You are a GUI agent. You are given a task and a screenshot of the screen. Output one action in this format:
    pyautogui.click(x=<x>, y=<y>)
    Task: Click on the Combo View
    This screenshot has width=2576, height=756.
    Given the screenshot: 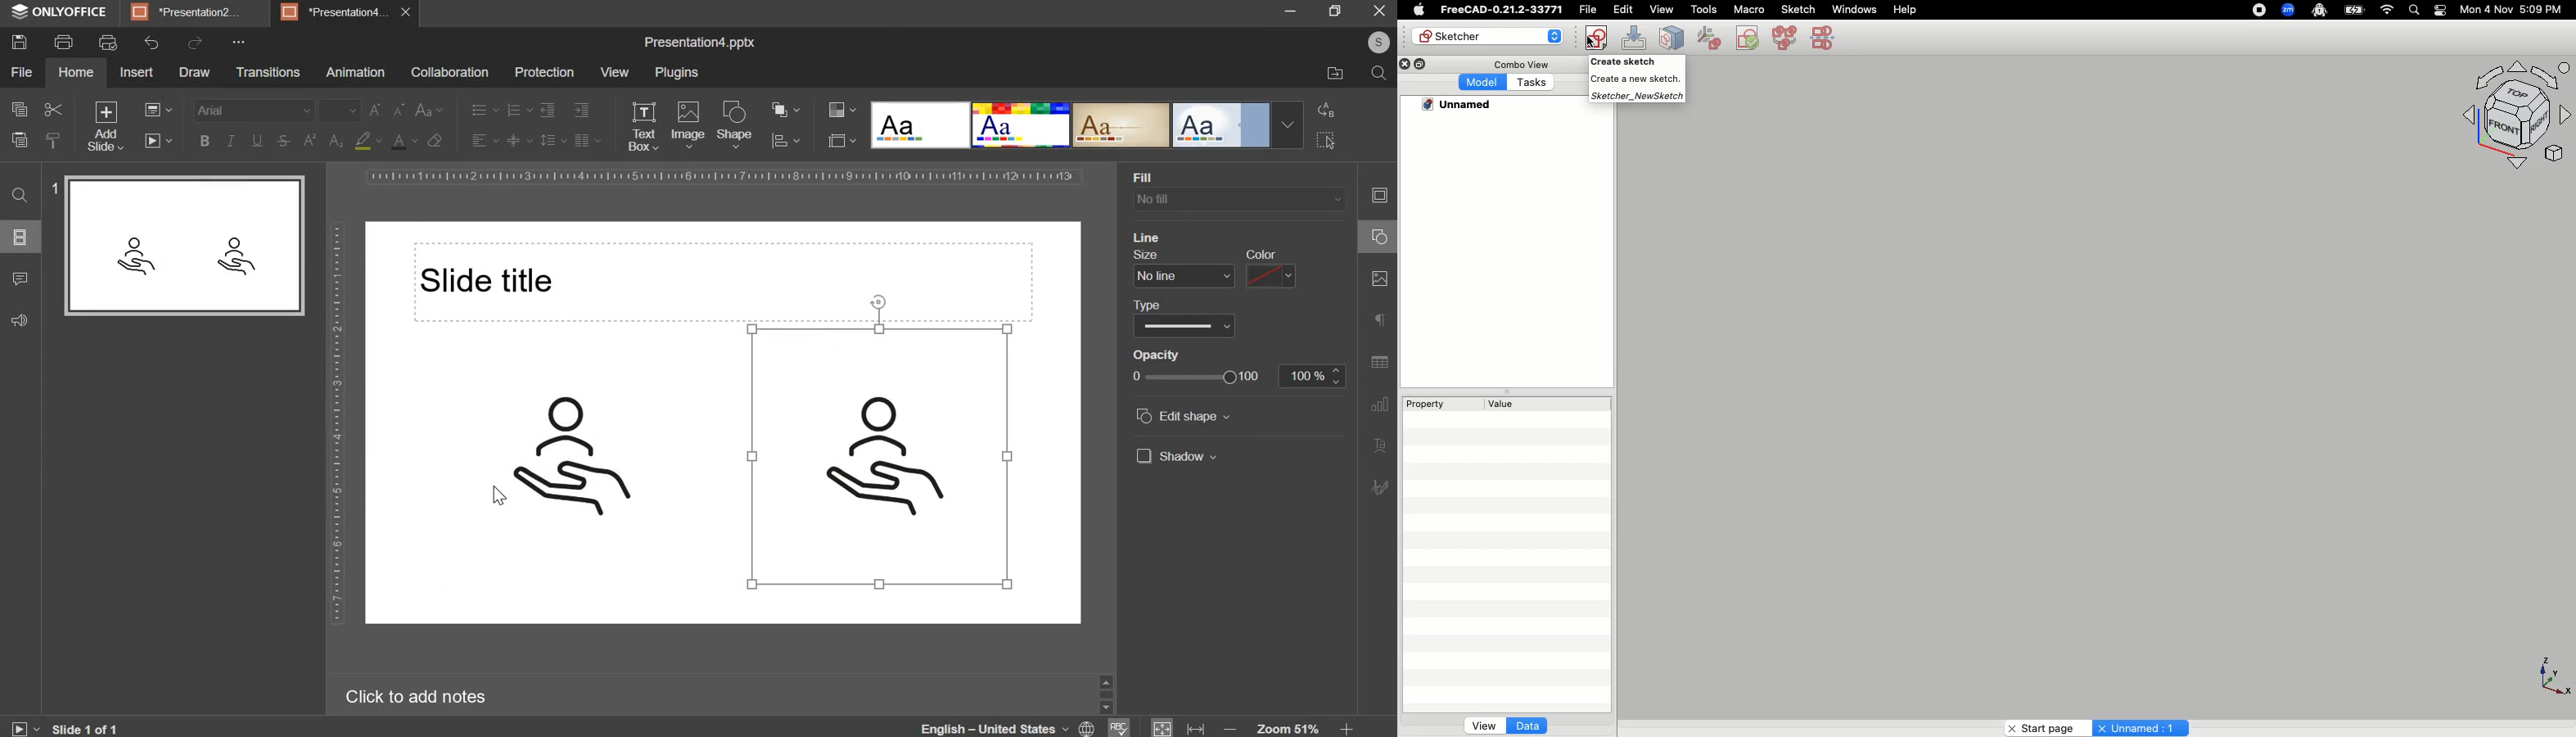 What is the action you would take?
    pyautogui.click(x=1524, y=64)
    